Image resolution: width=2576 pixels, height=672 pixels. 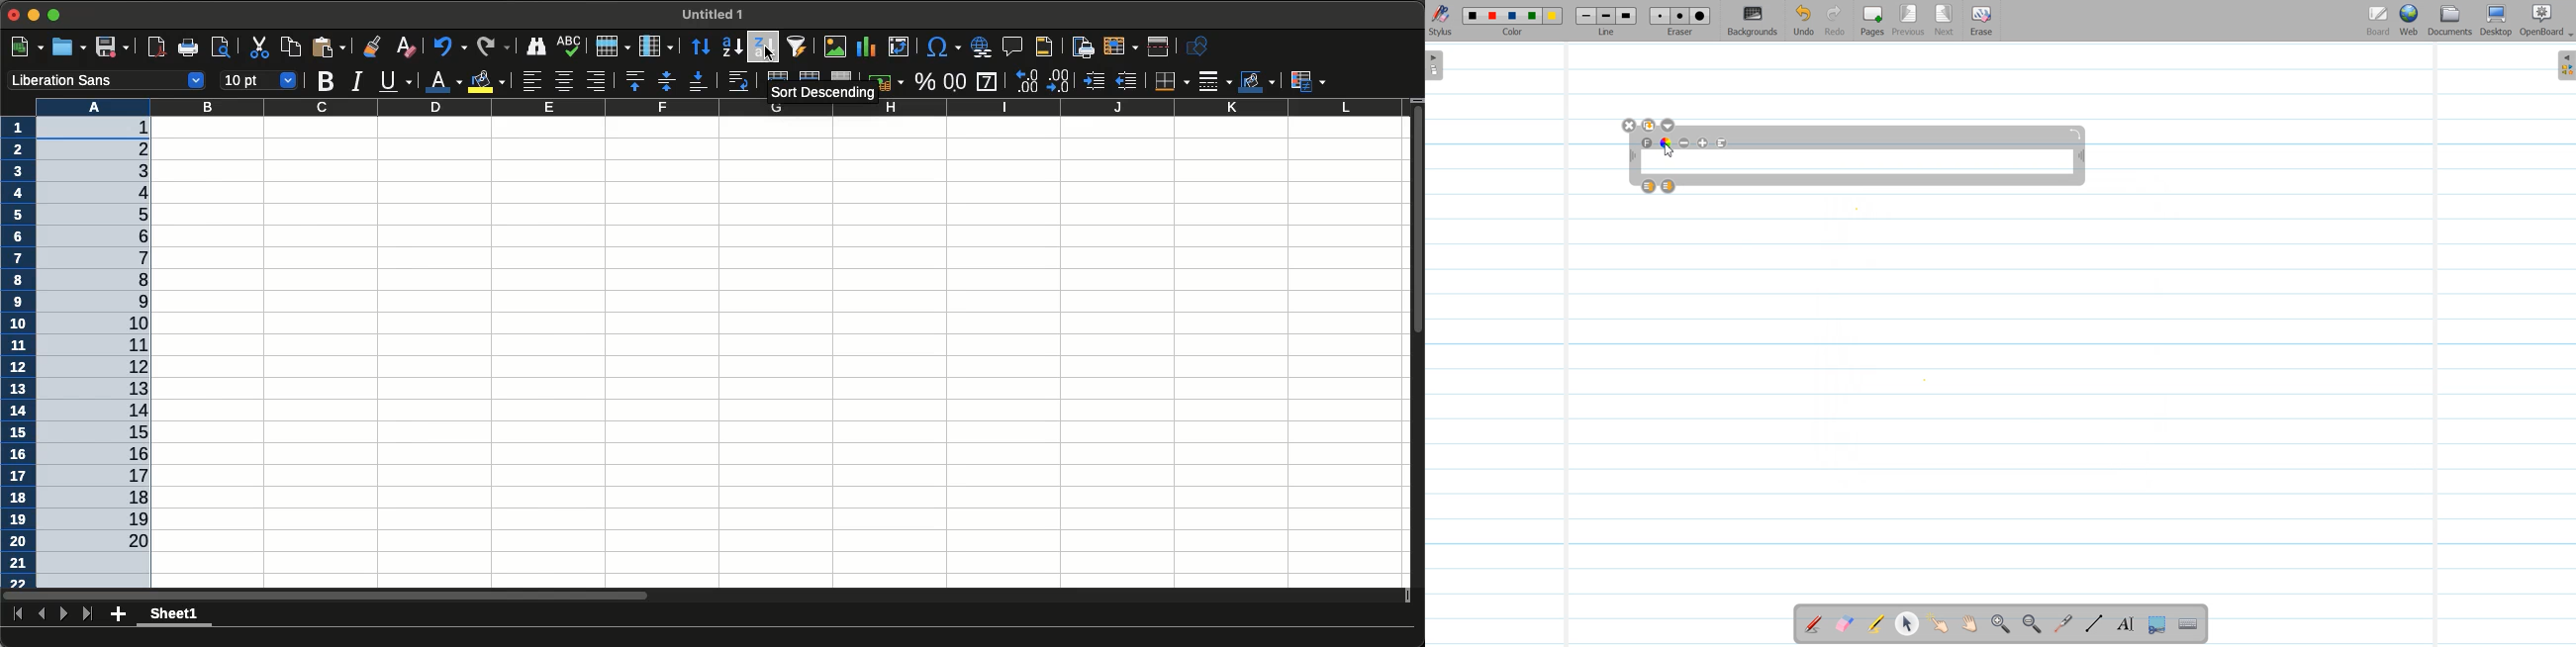 I want to click on Insert special characters, so click(x=942, y=46).